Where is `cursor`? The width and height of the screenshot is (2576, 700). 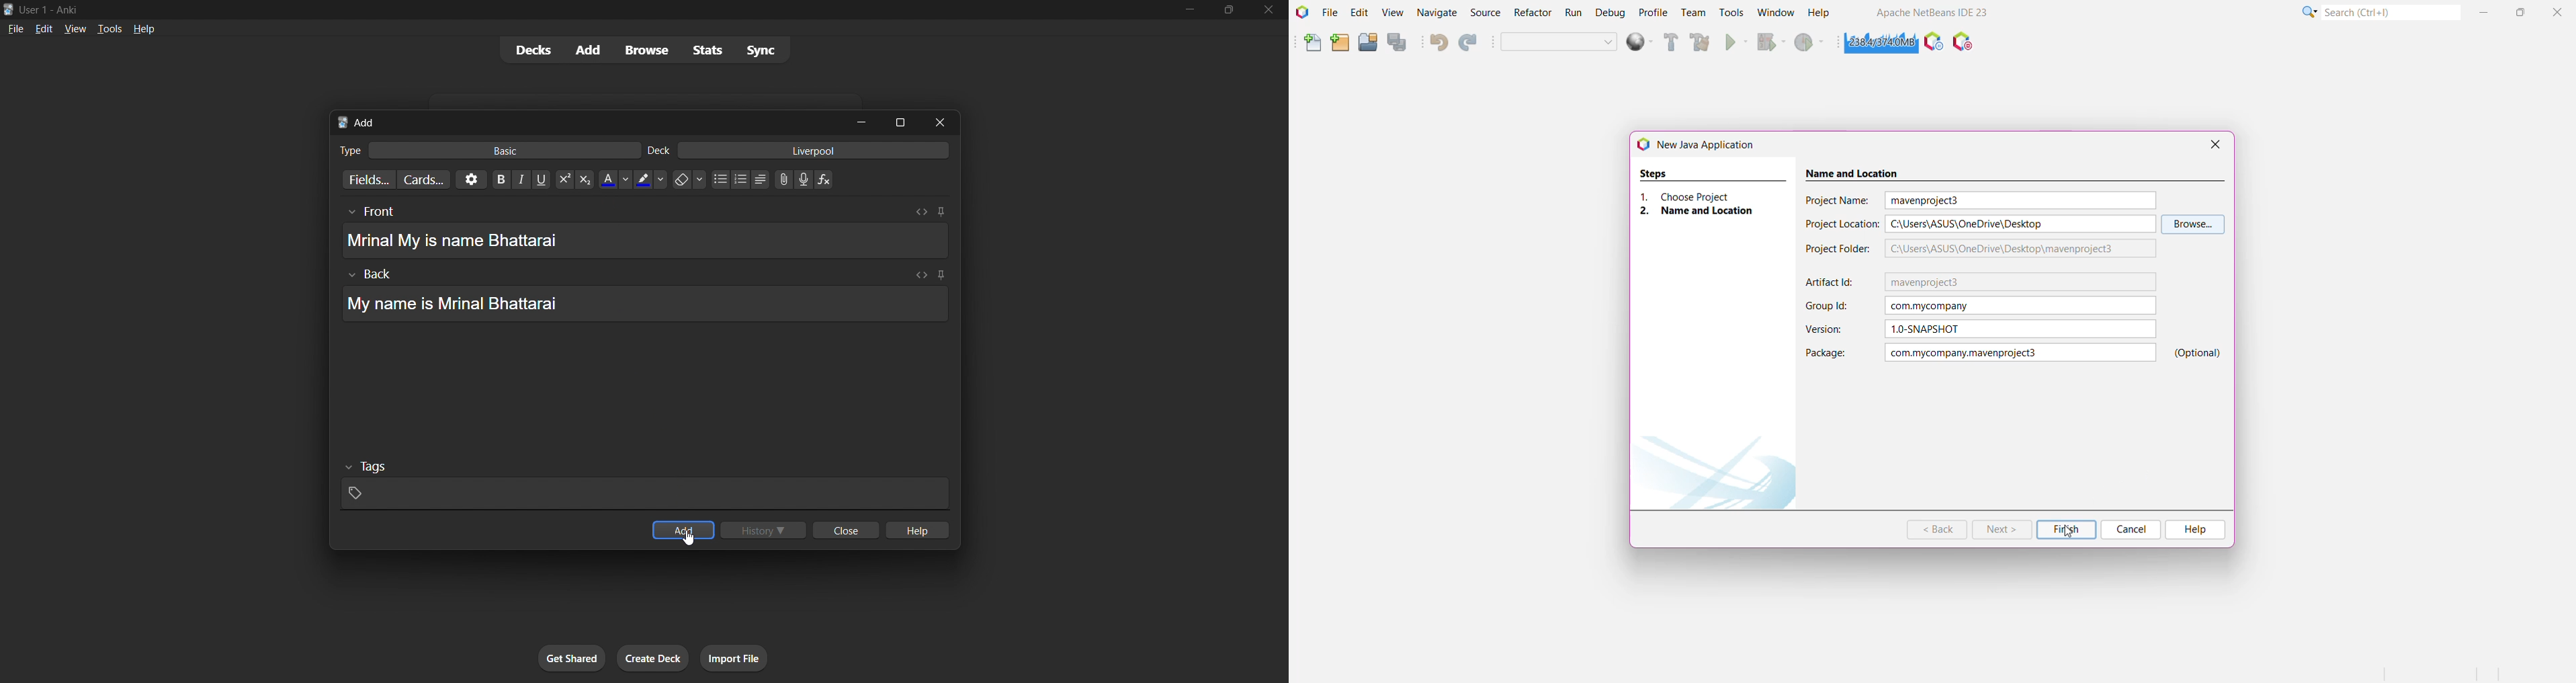 cursor is located at coordinates (693, 546).